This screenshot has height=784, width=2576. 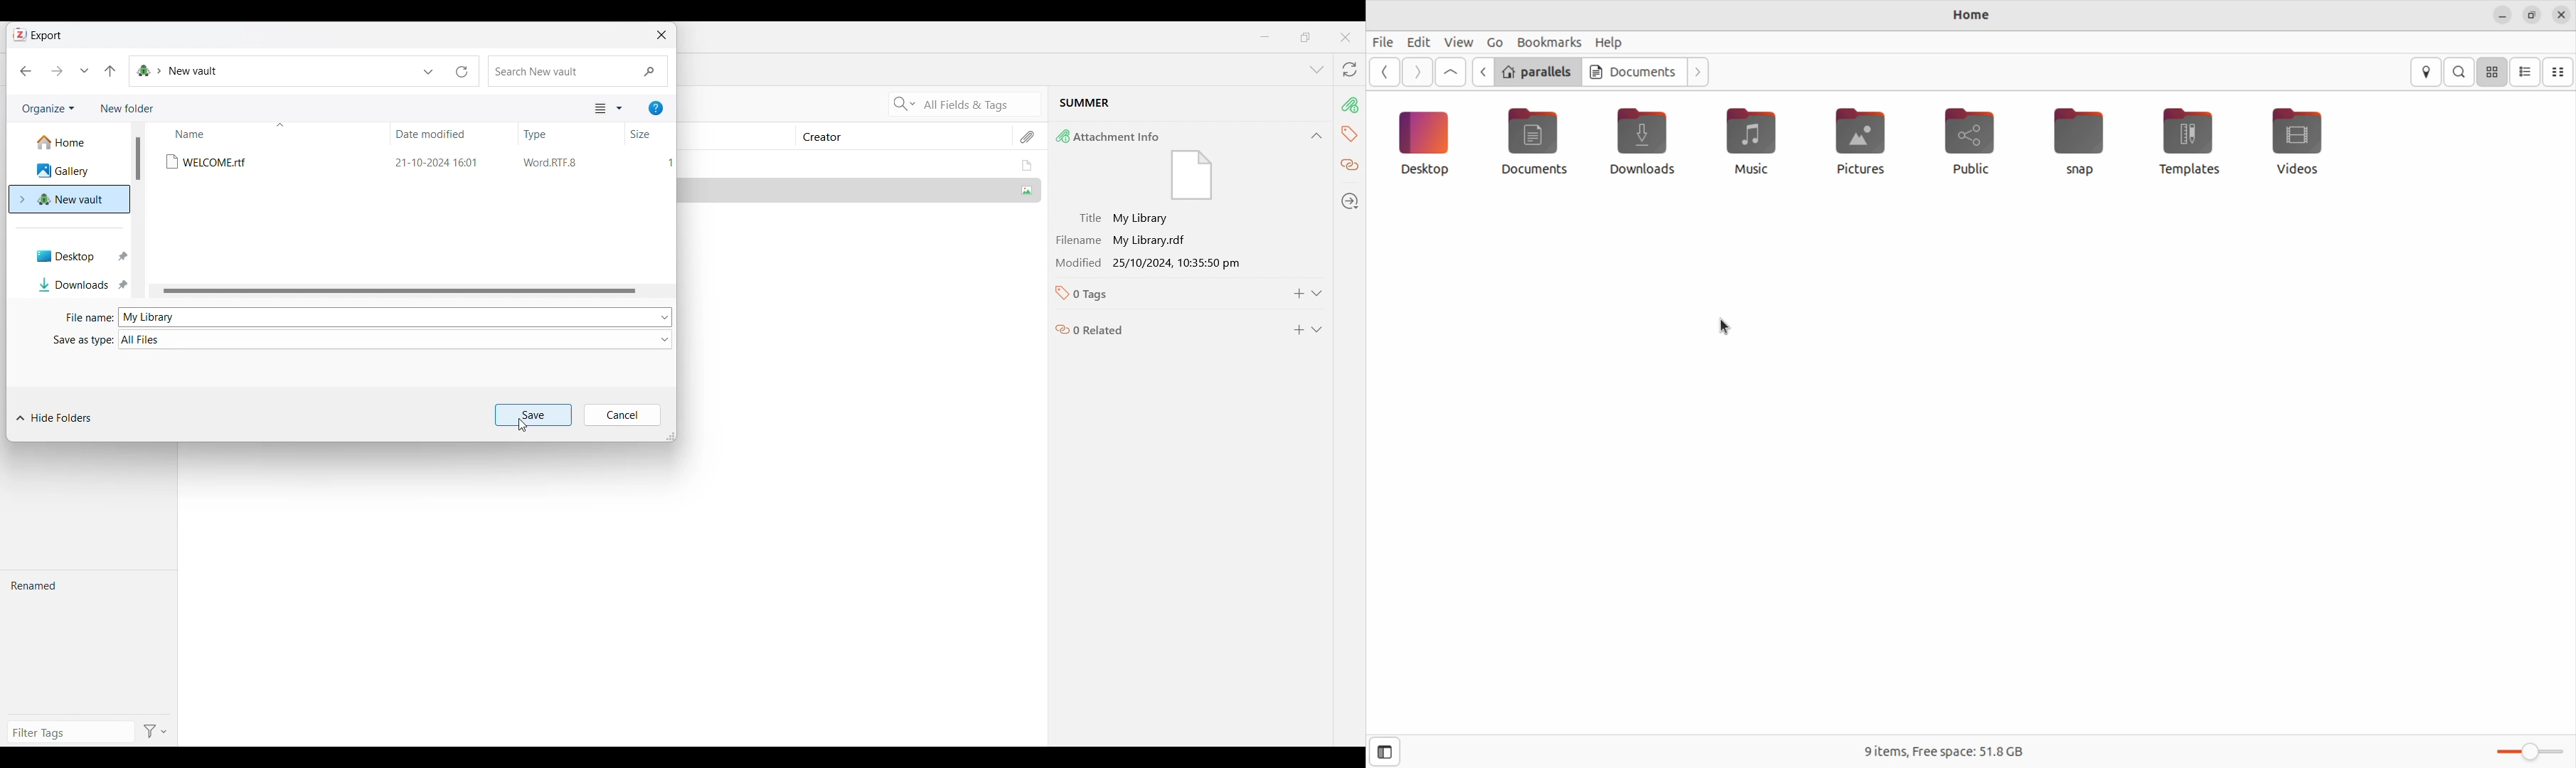 I want to click on 0 related, so click(x=1164, y=326).